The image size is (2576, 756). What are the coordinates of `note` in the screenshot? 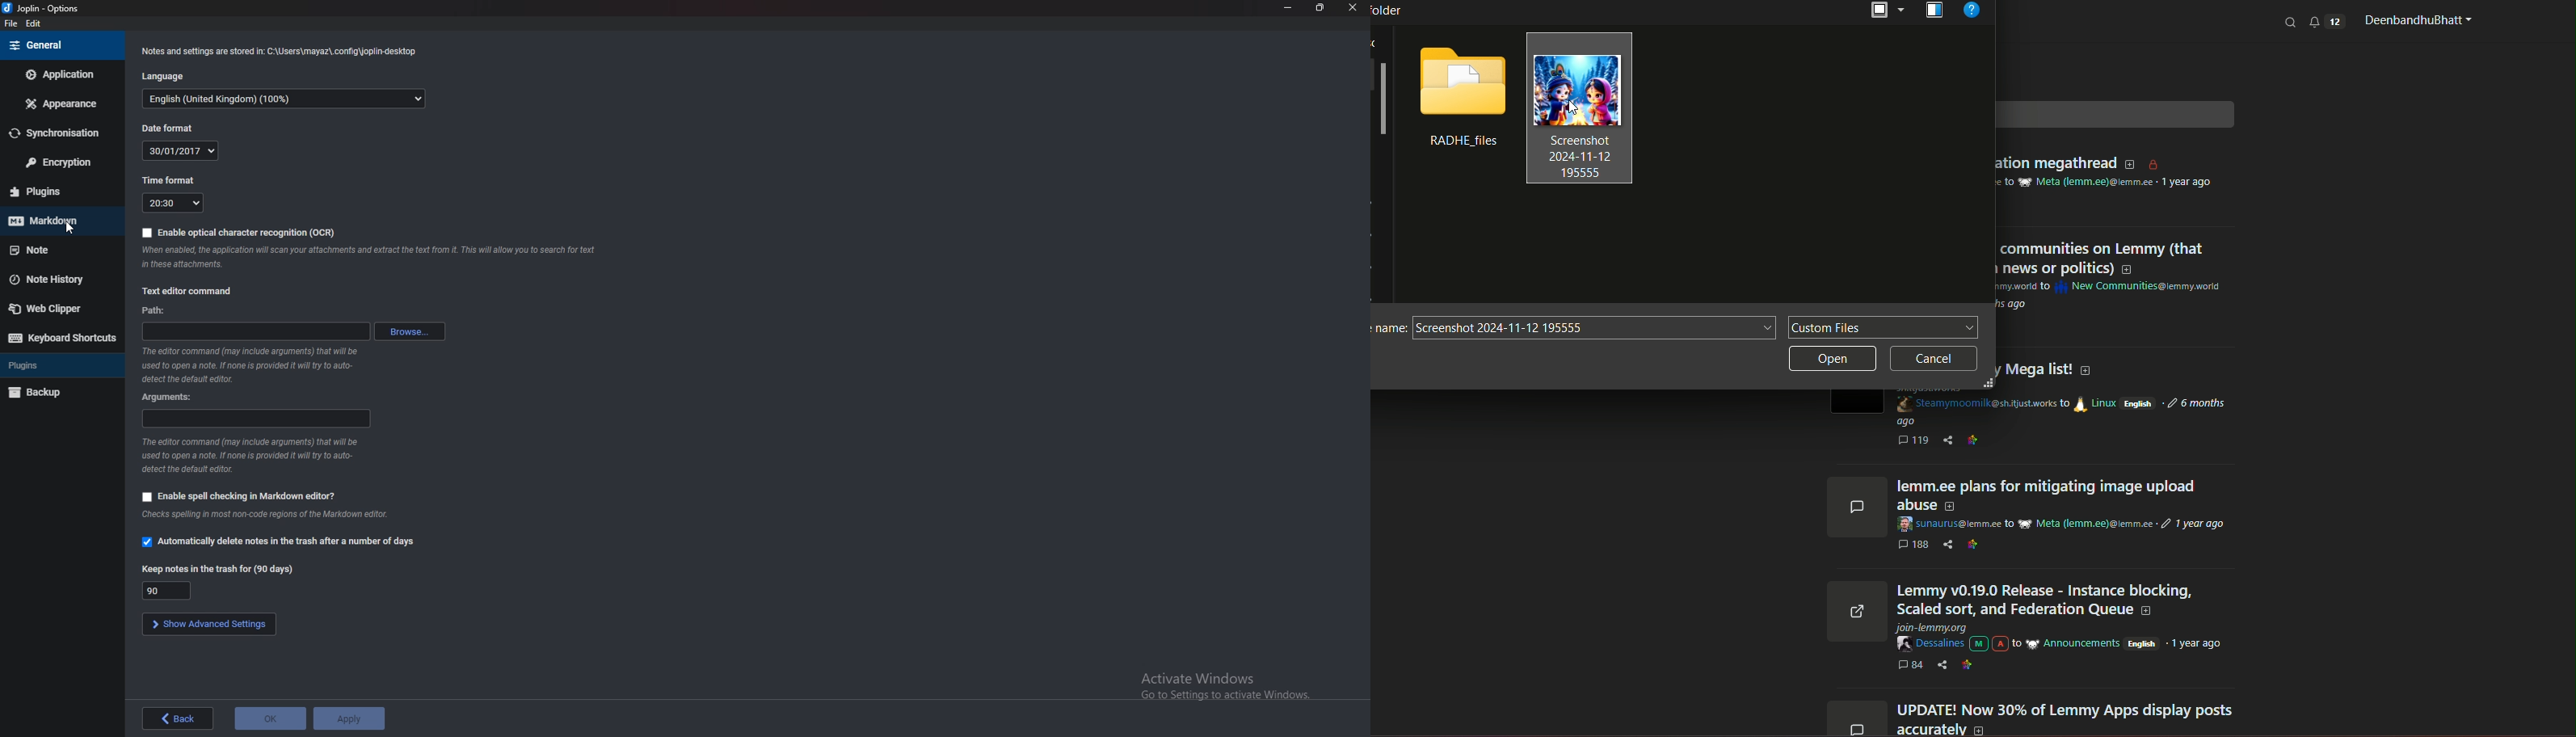 It's located at (55, 248).